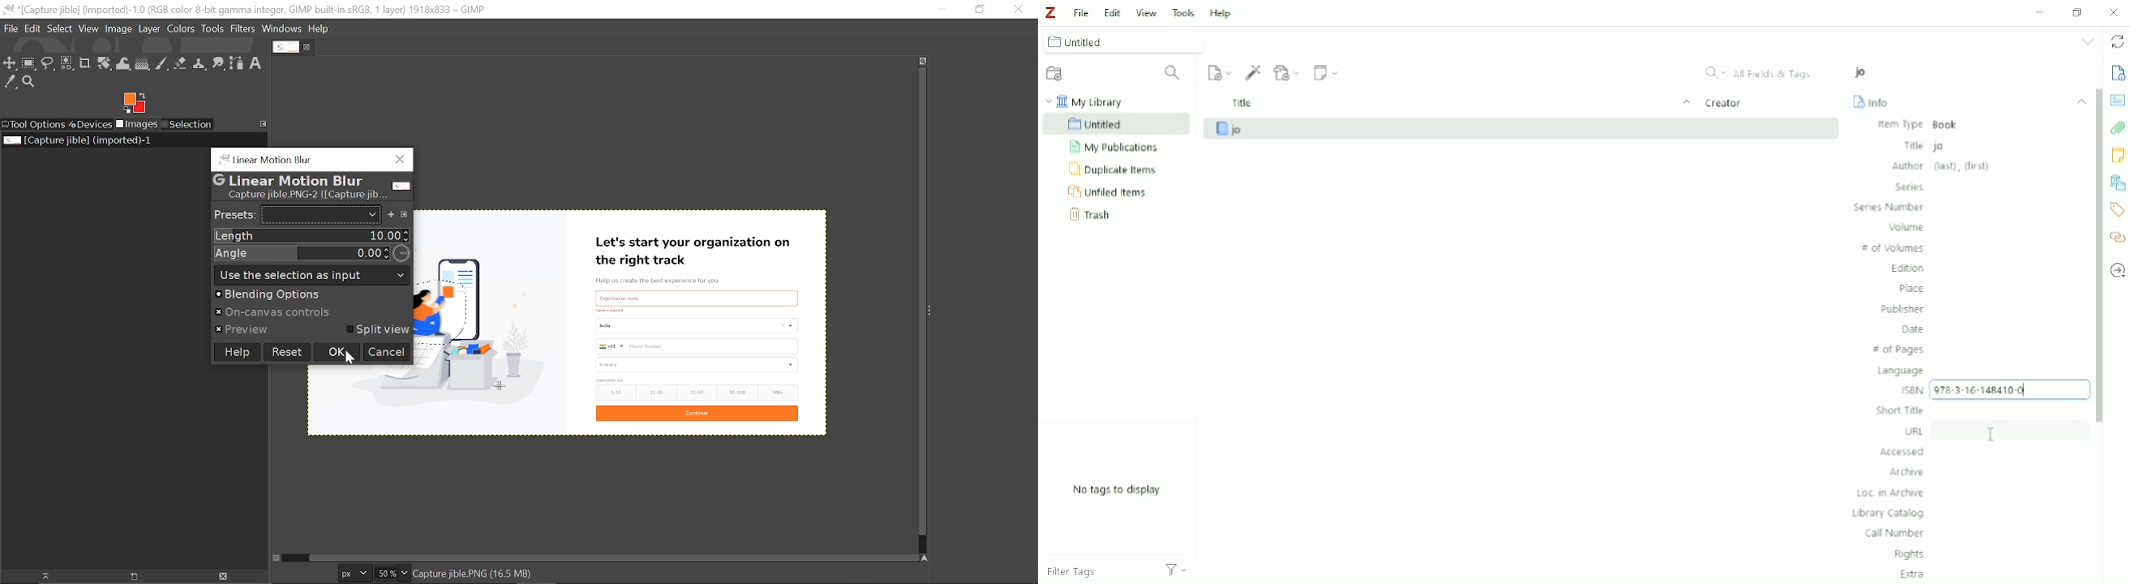 This screenshot has height=588, width=2156. Describe the element at coordinates (1120, 147) in the screenshot. I see `My Publications` at that location.